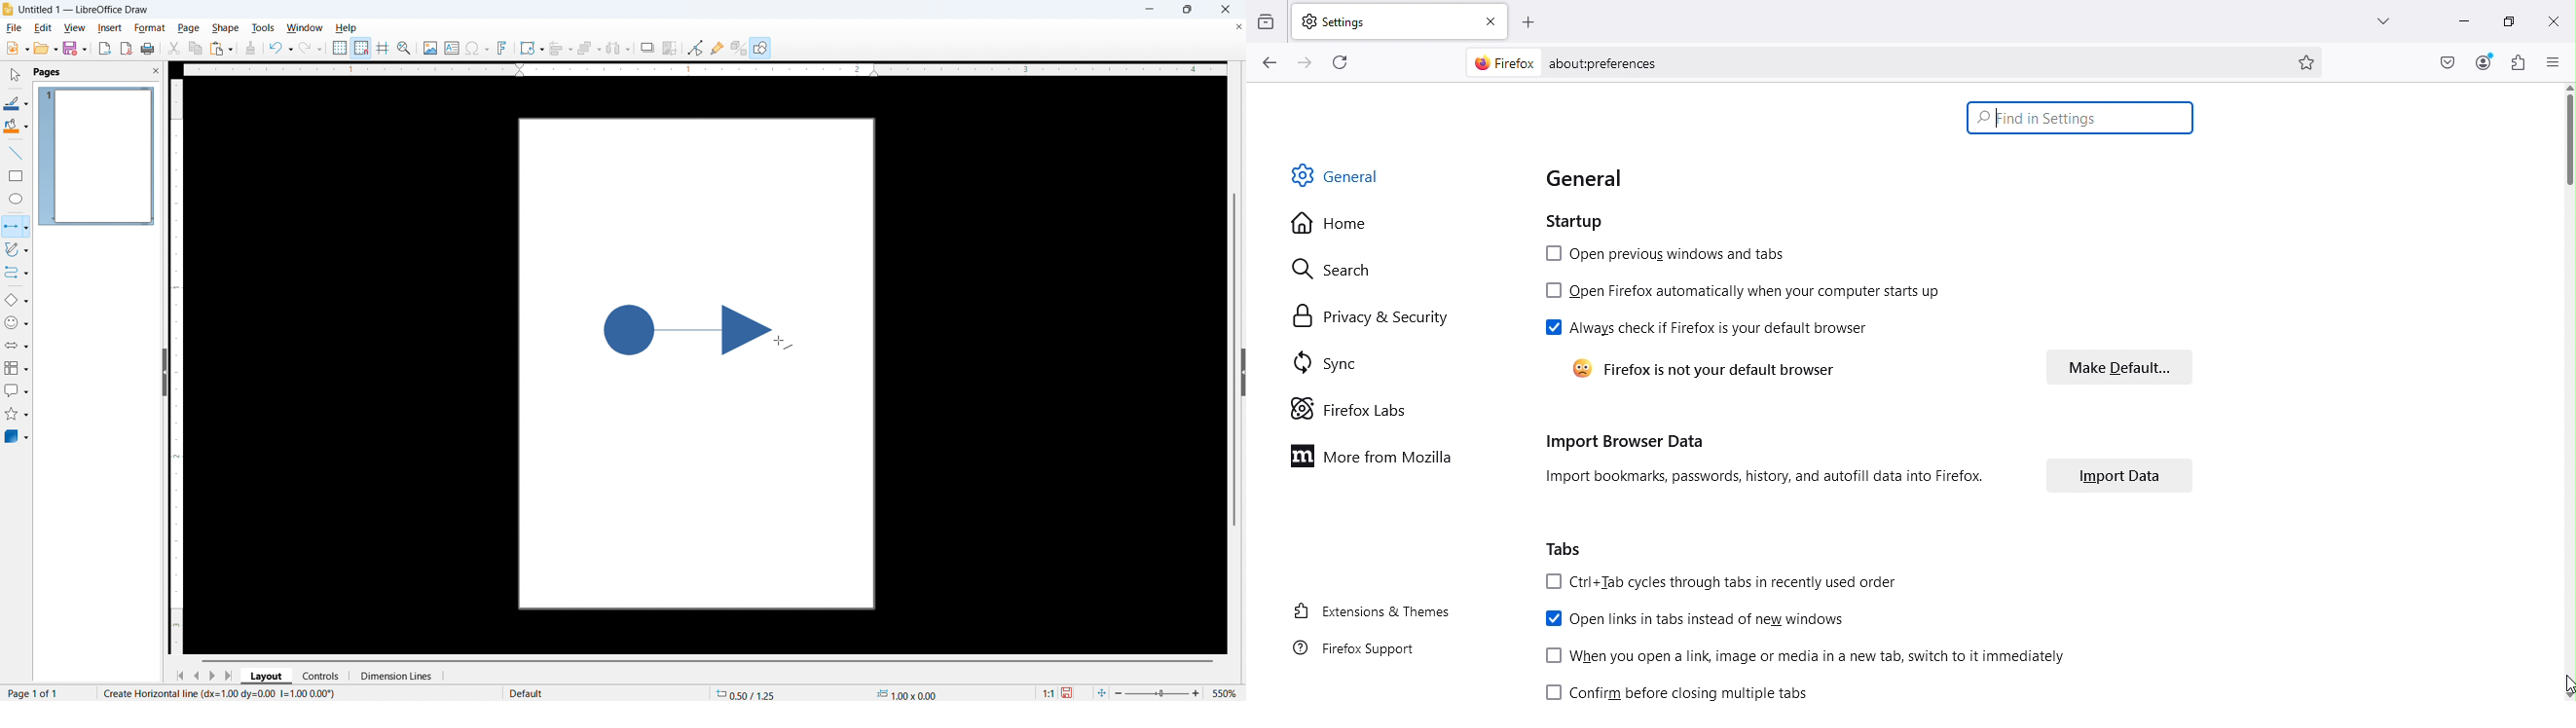 The height and width of the screenshot is (728, 2576). What do you see at coordinates (1242, 372) in the screenshot?
I see `Expand panel ` at bounding box center [1242, 372].